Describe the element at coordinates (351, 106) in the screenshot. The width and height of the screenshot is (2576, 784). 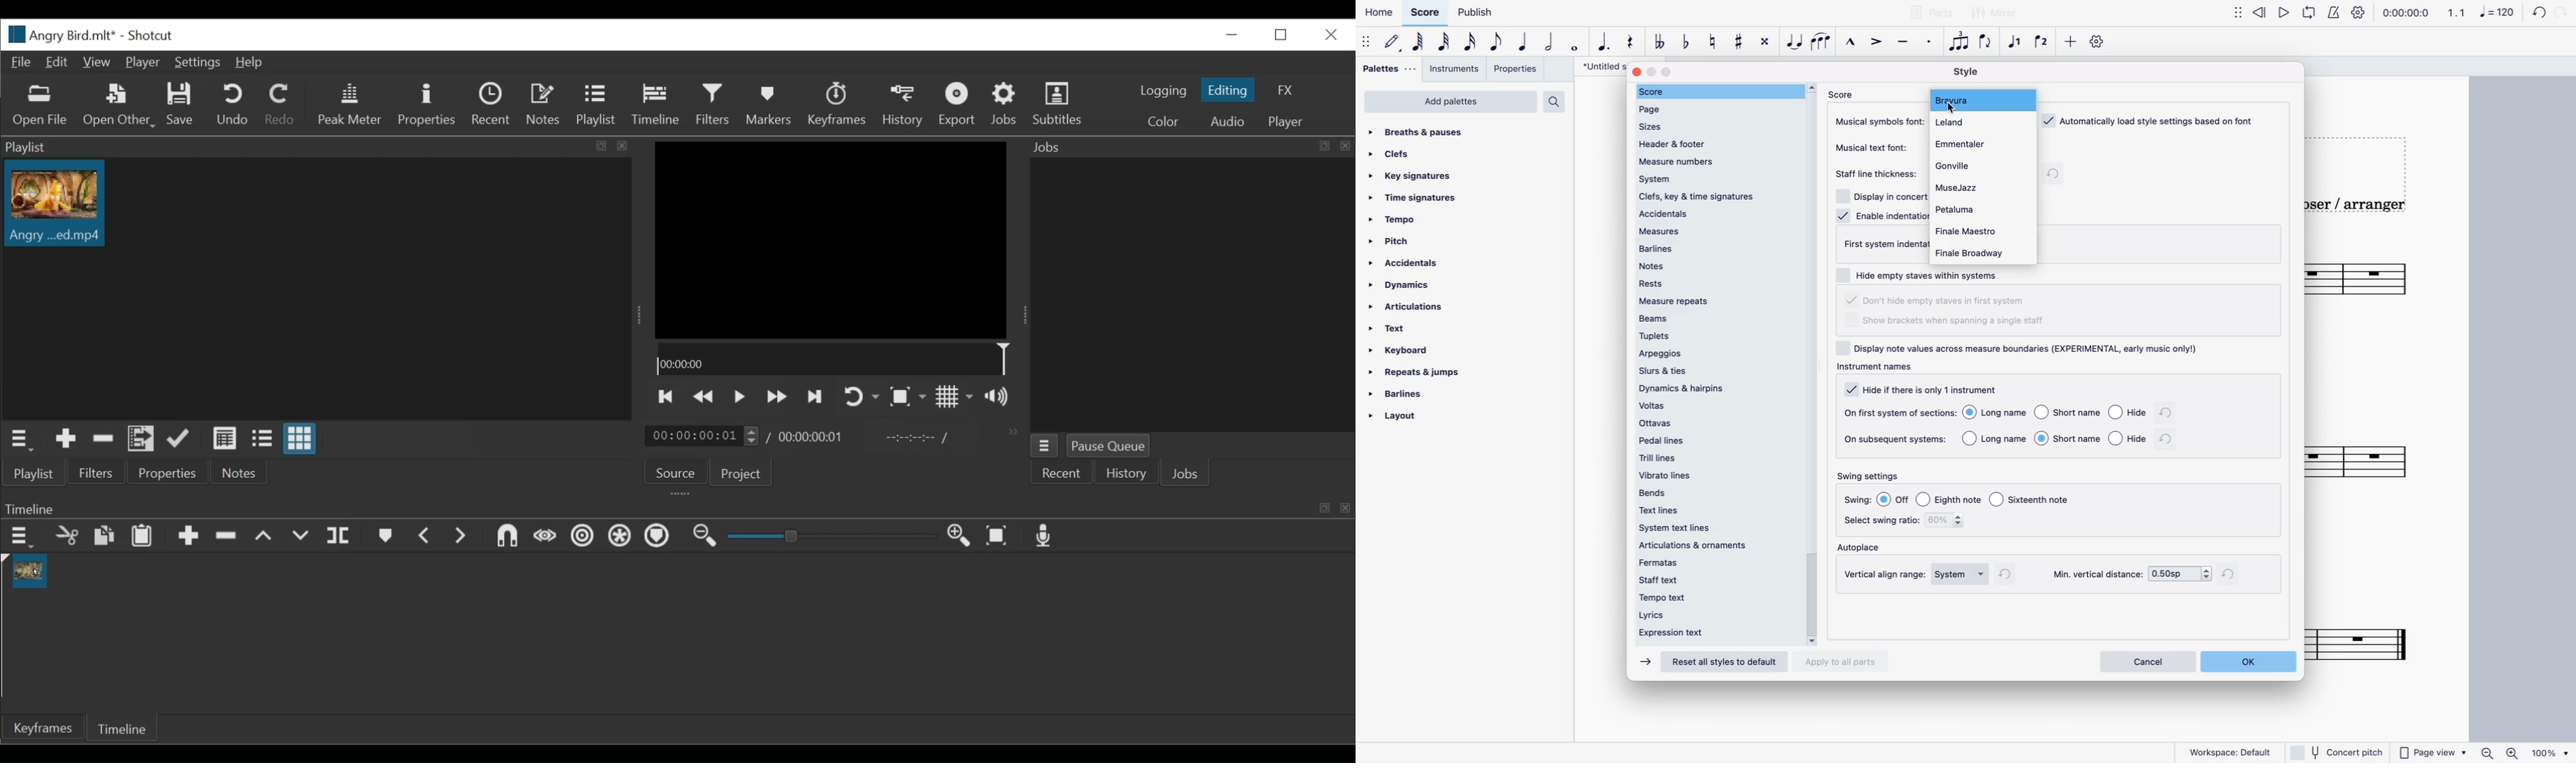
I see `Peak master` at that location.